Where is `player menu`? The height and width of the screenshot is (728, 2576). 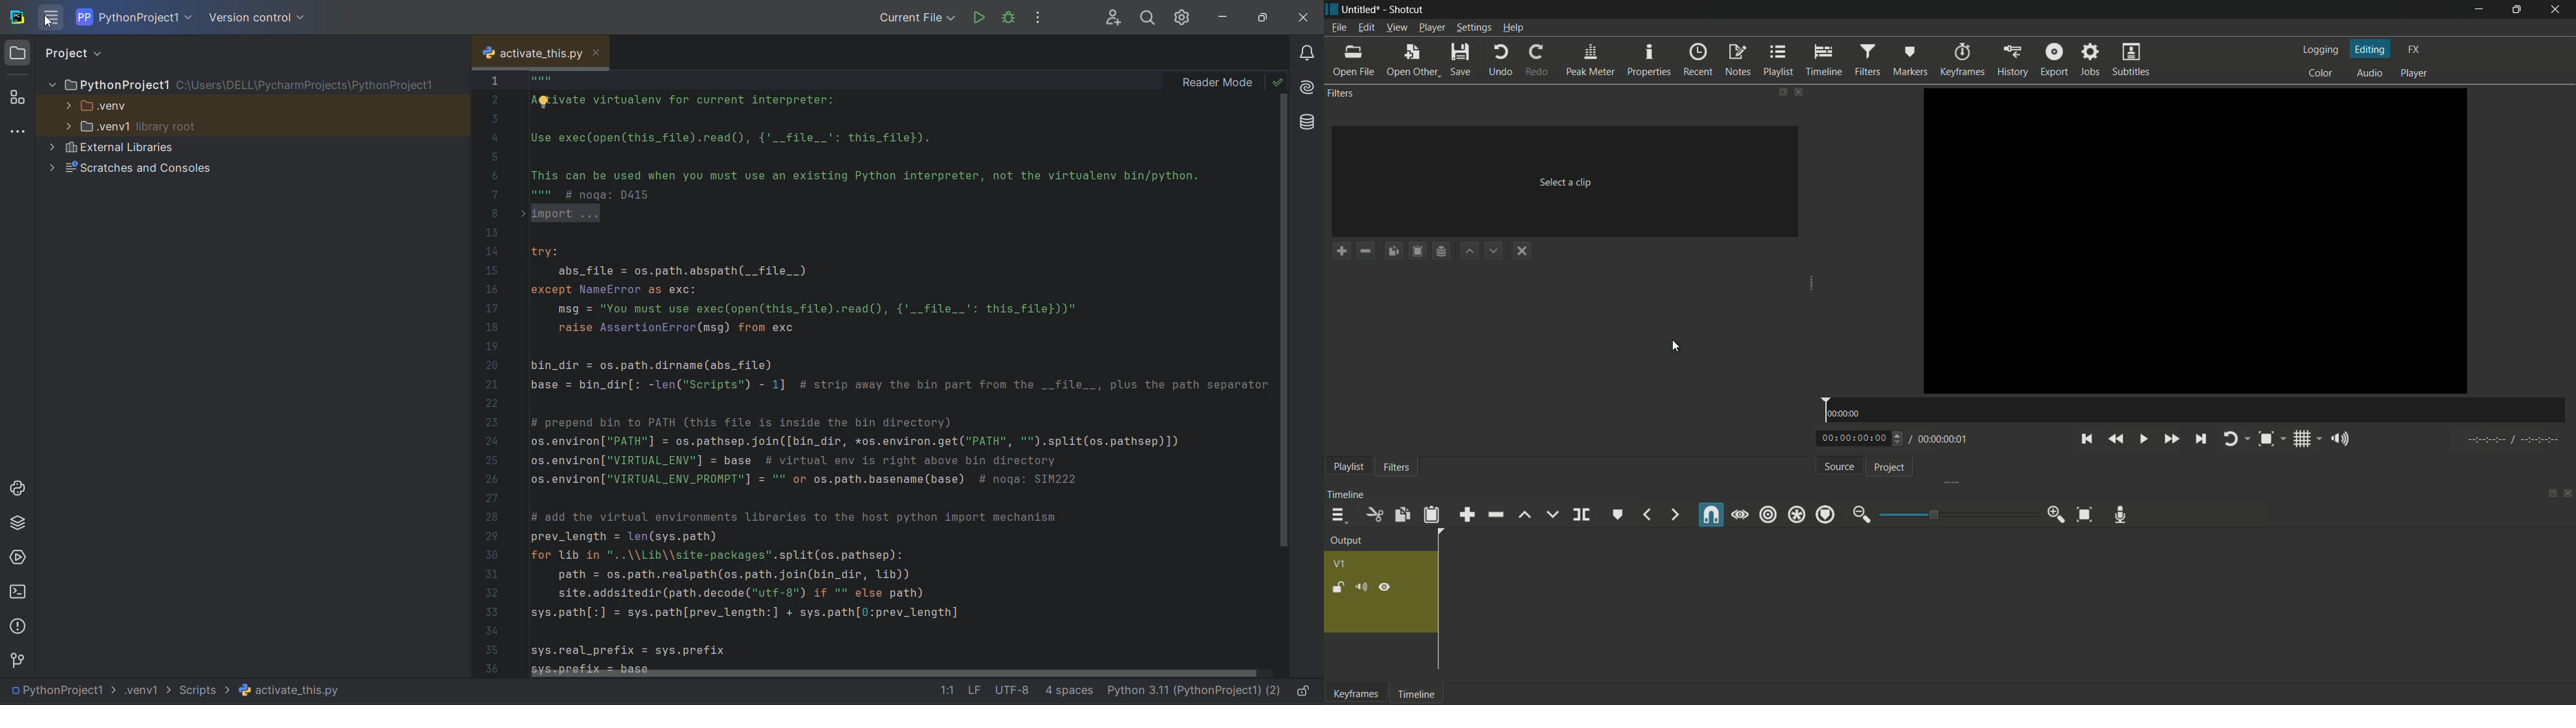 player menu is located at coordinates (1432, 27).